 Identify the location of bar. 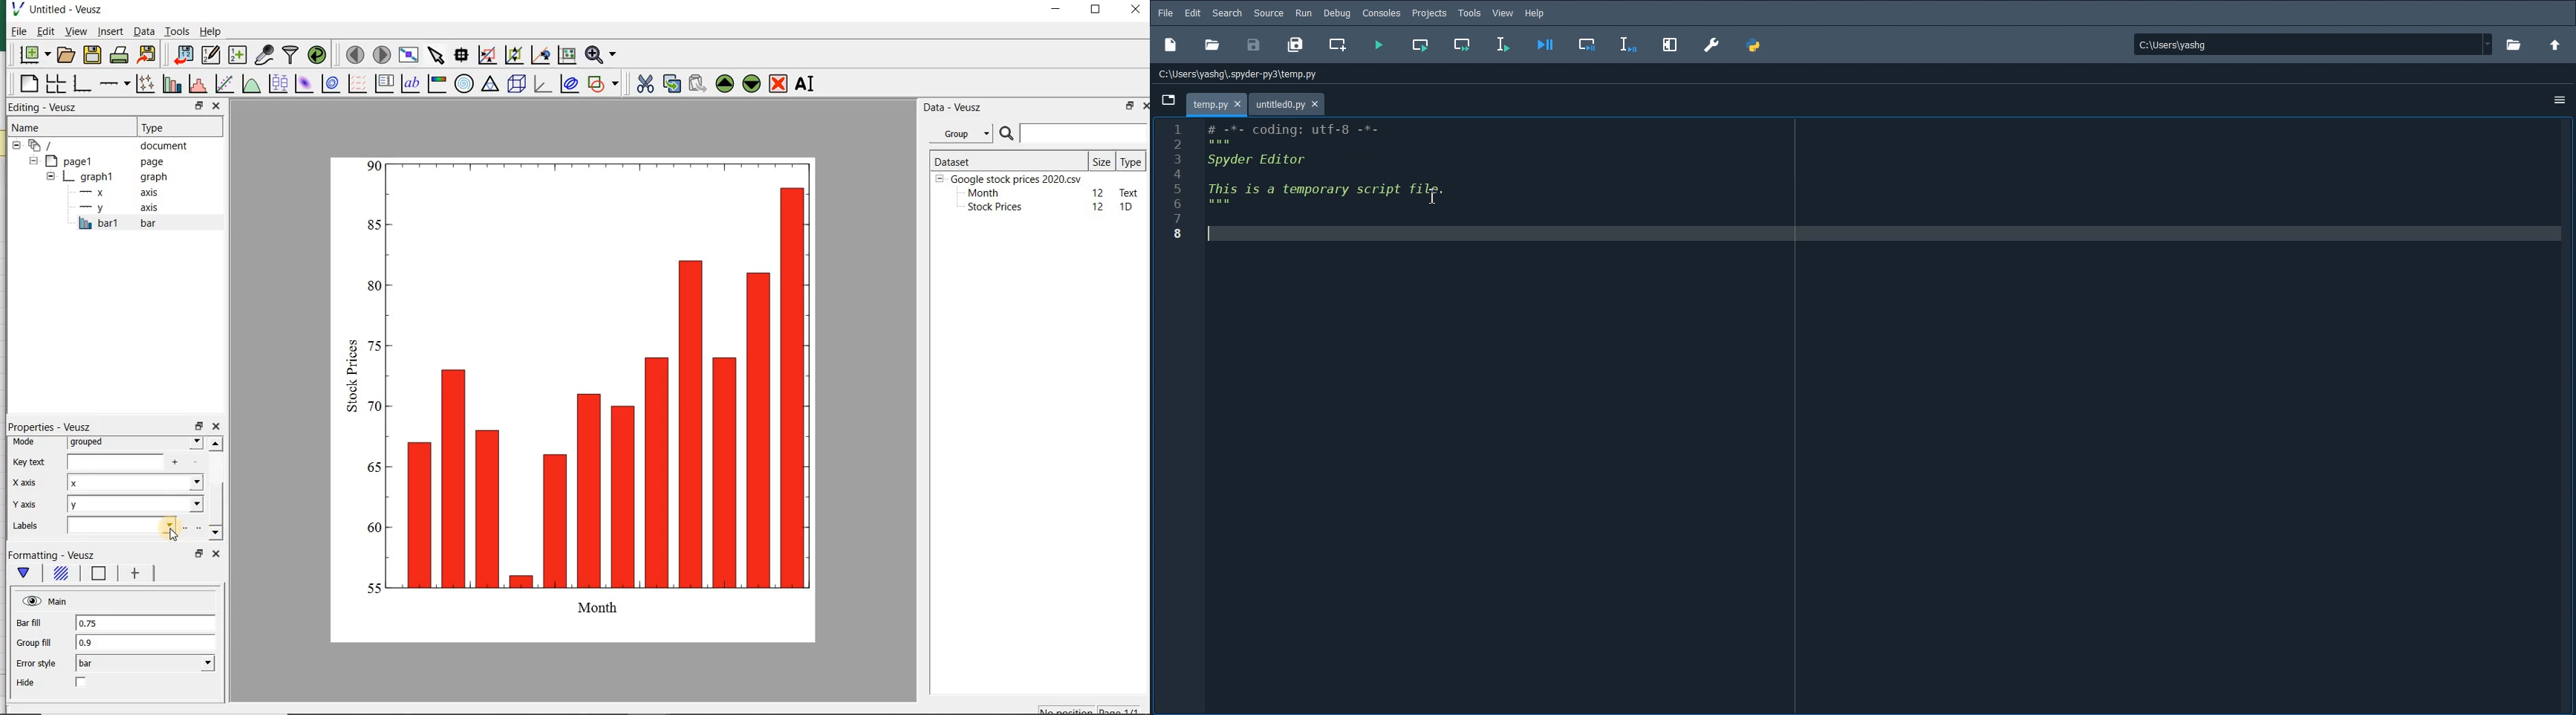
(144, 664).